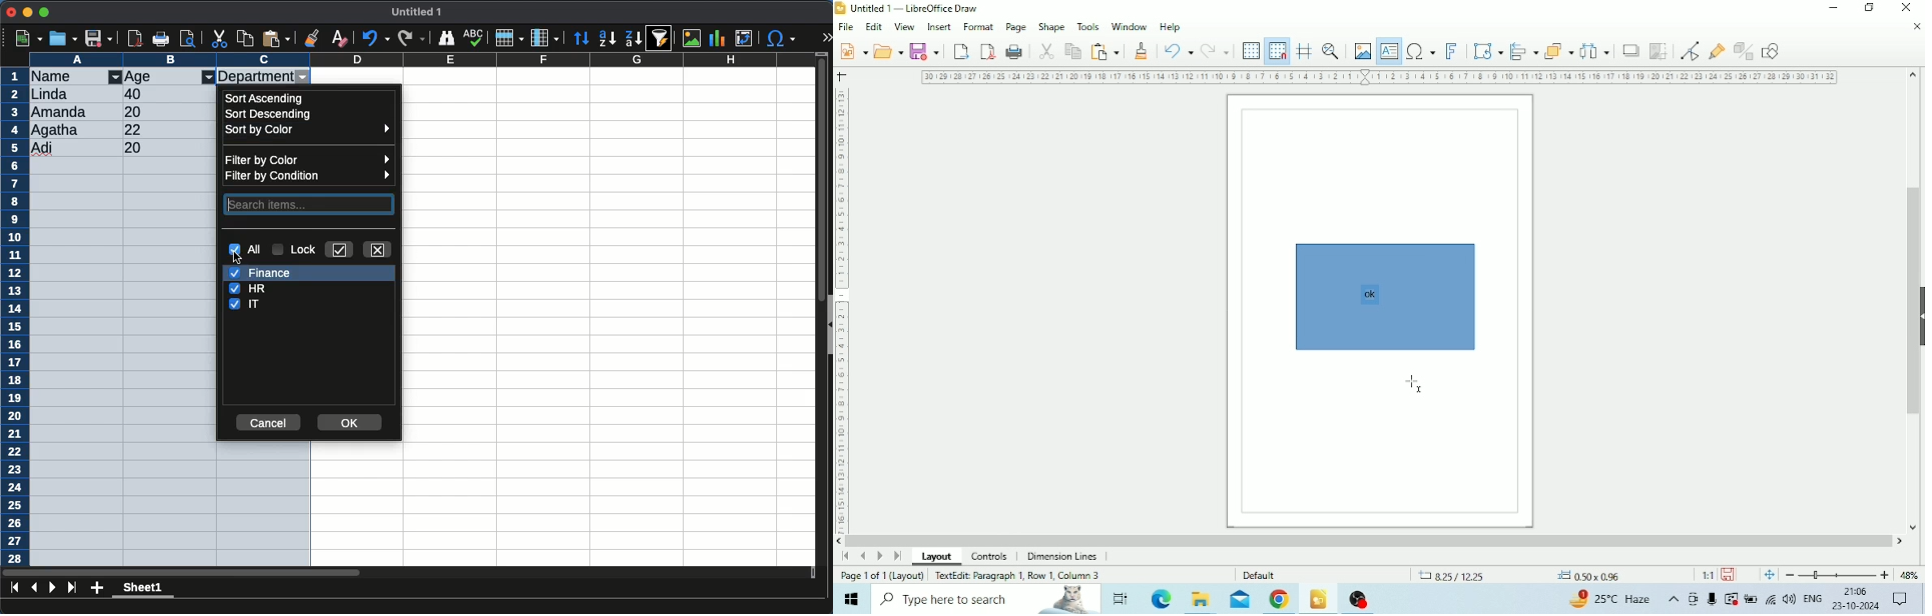 The image size is (1932, 616). What do you see at coordinates (1160, 600) in the screenshot?
I see `Microsoft Edge` at bounding box center [1160, 600].